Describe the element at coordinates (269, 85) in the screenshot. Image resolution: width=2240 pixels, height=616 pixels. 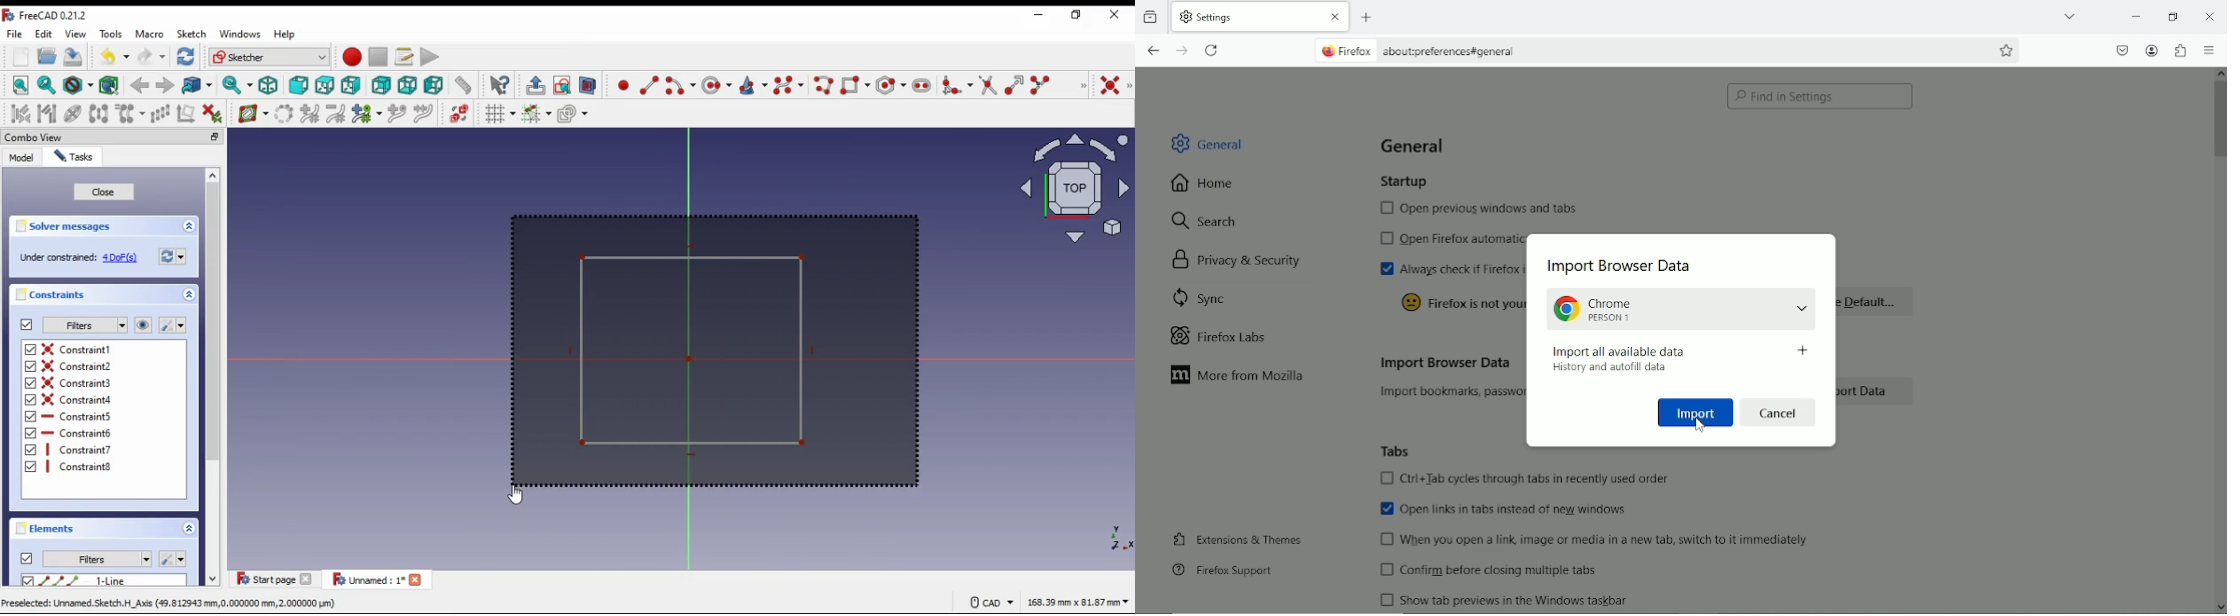
I see `isometric` at that location.